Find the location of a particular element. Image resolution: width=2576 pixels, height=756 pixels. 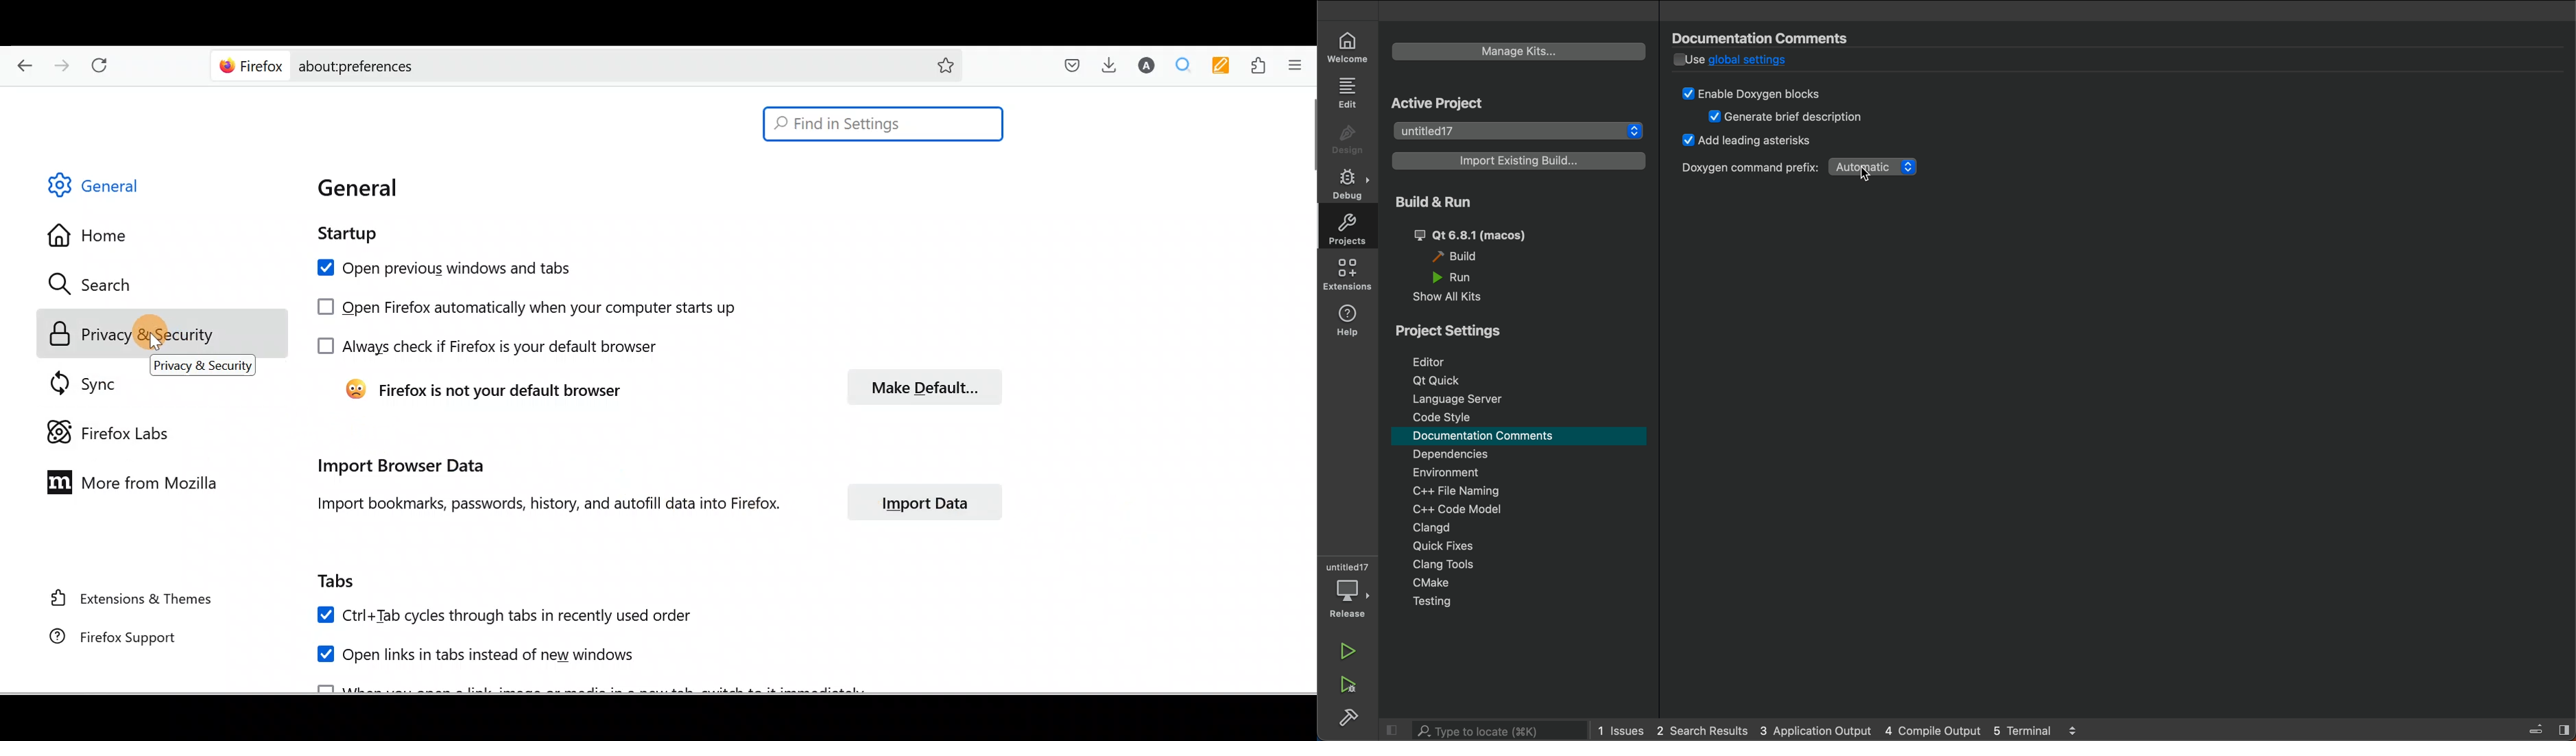

dependencies is located at coordinates (1458, 454).